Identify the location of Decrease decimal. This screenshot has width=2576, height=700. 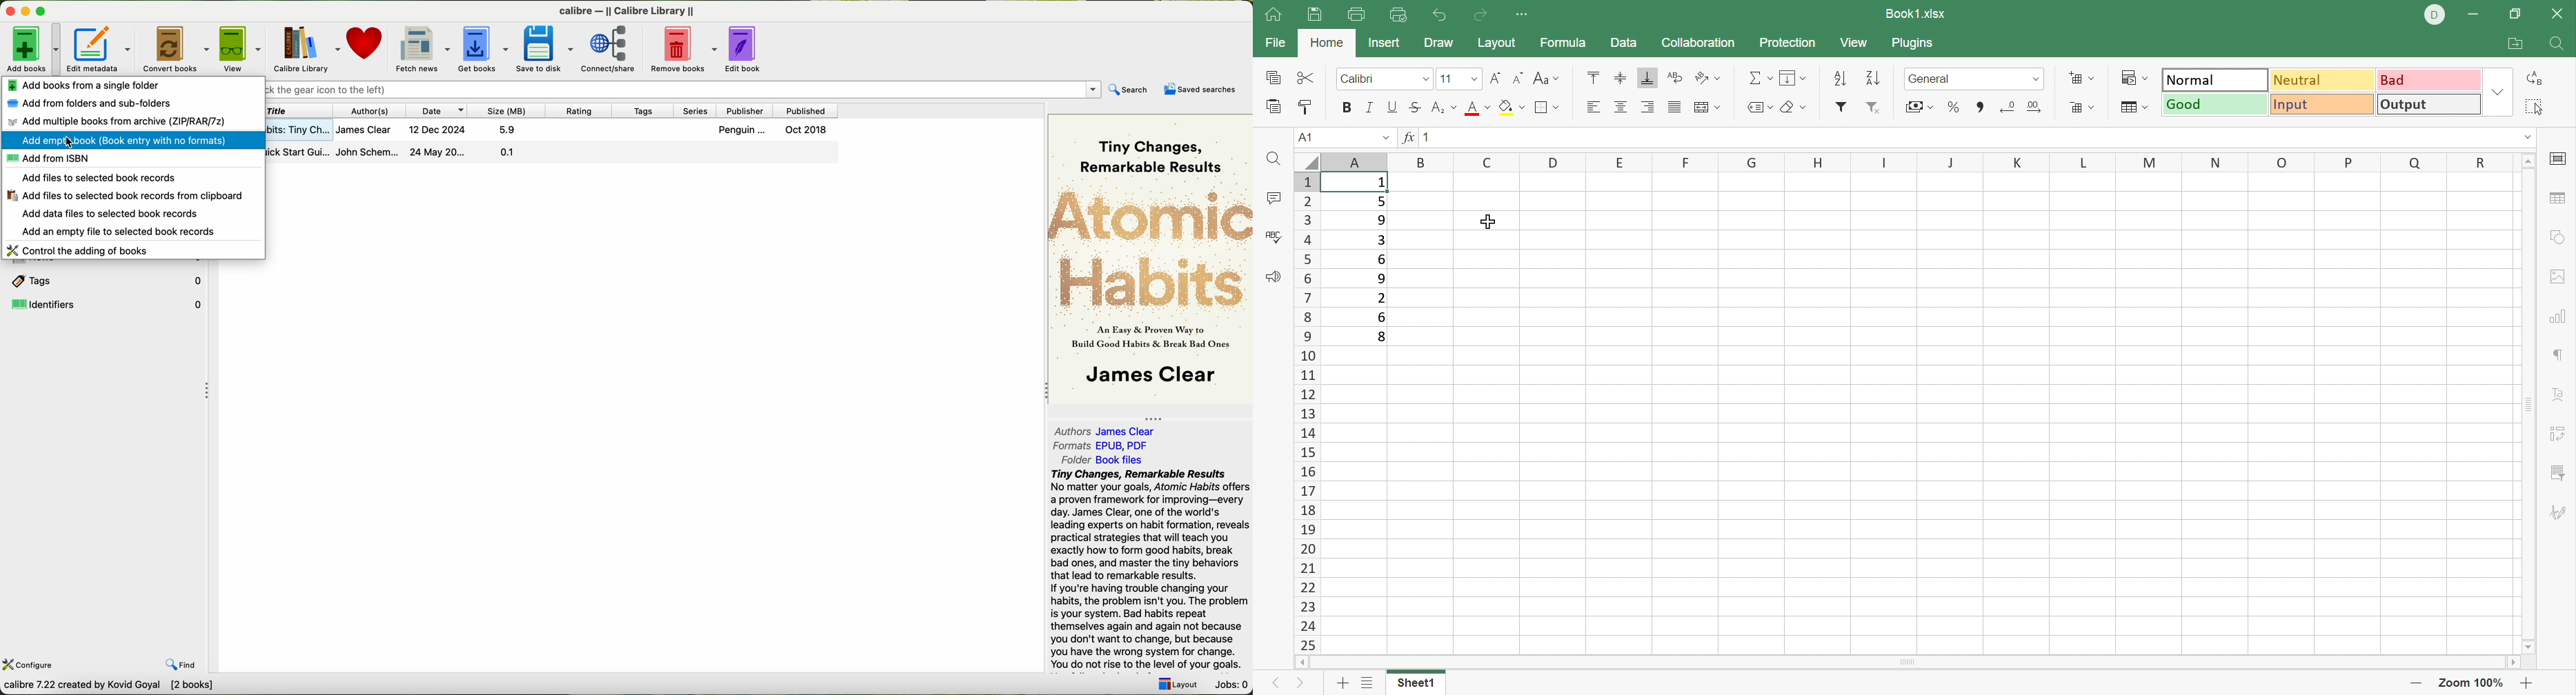
(2008, 103).